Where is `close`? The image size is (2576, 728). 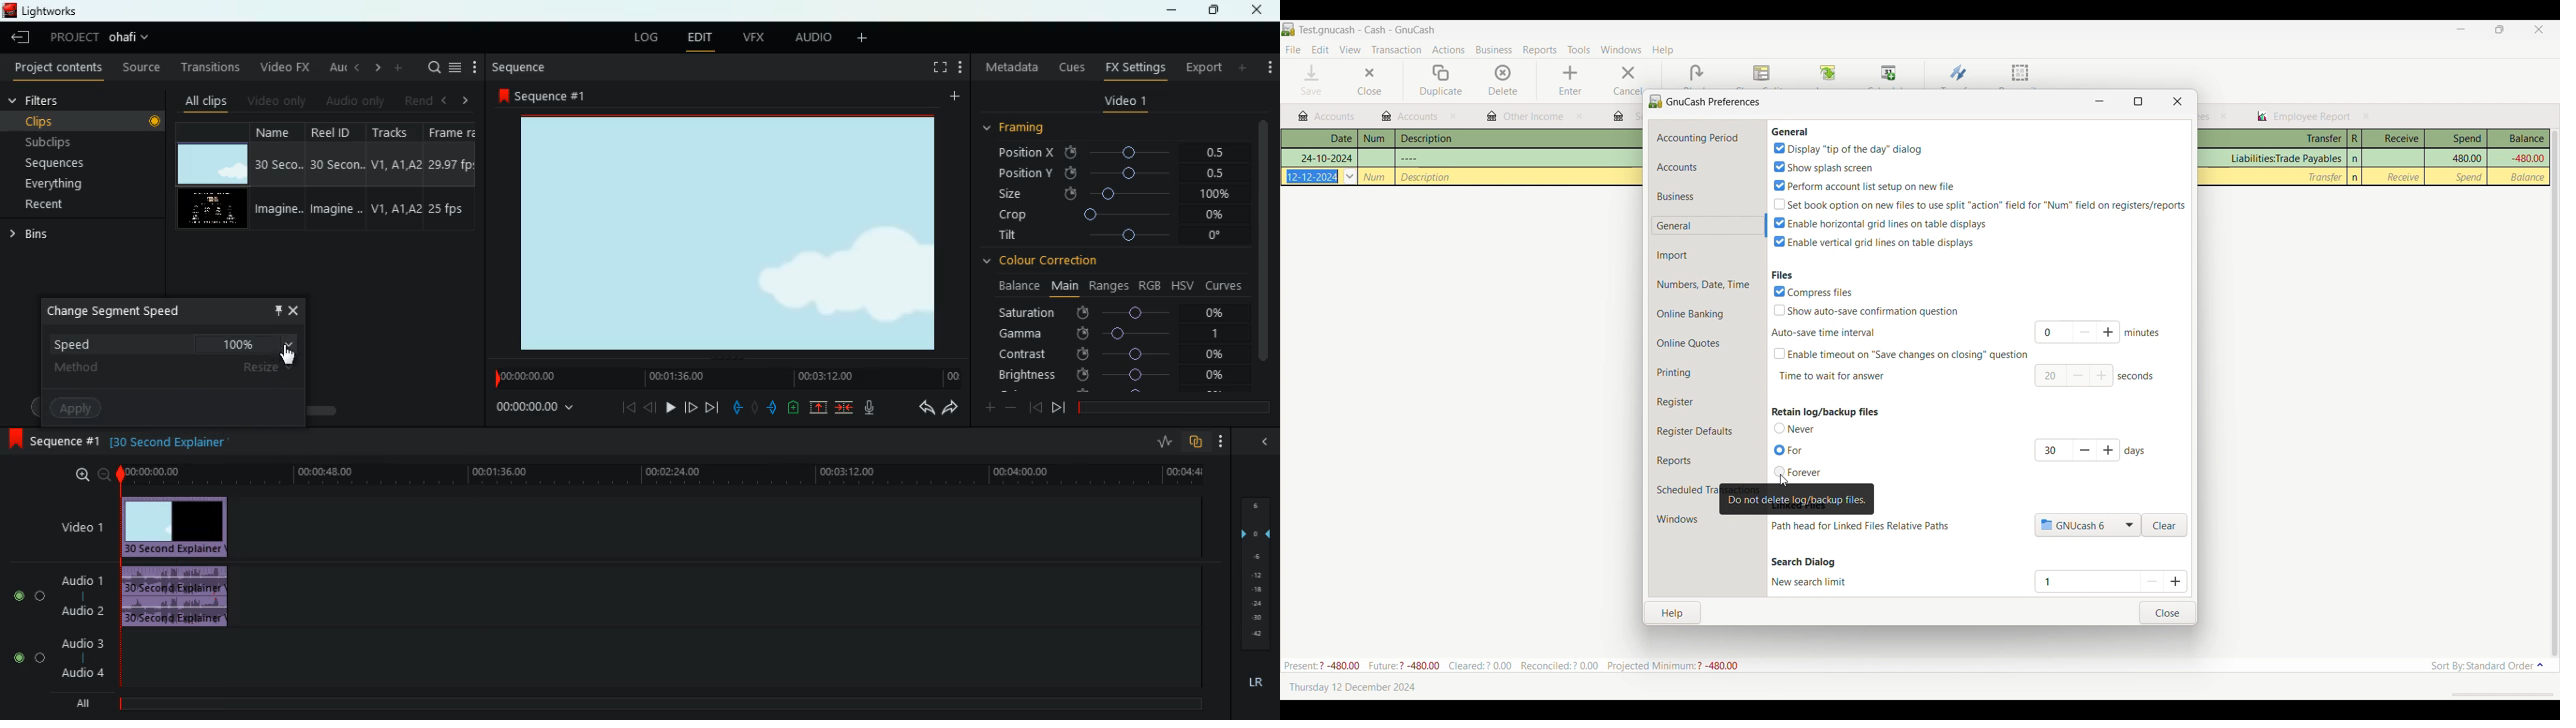
close is located at coordinates (1455, 117).